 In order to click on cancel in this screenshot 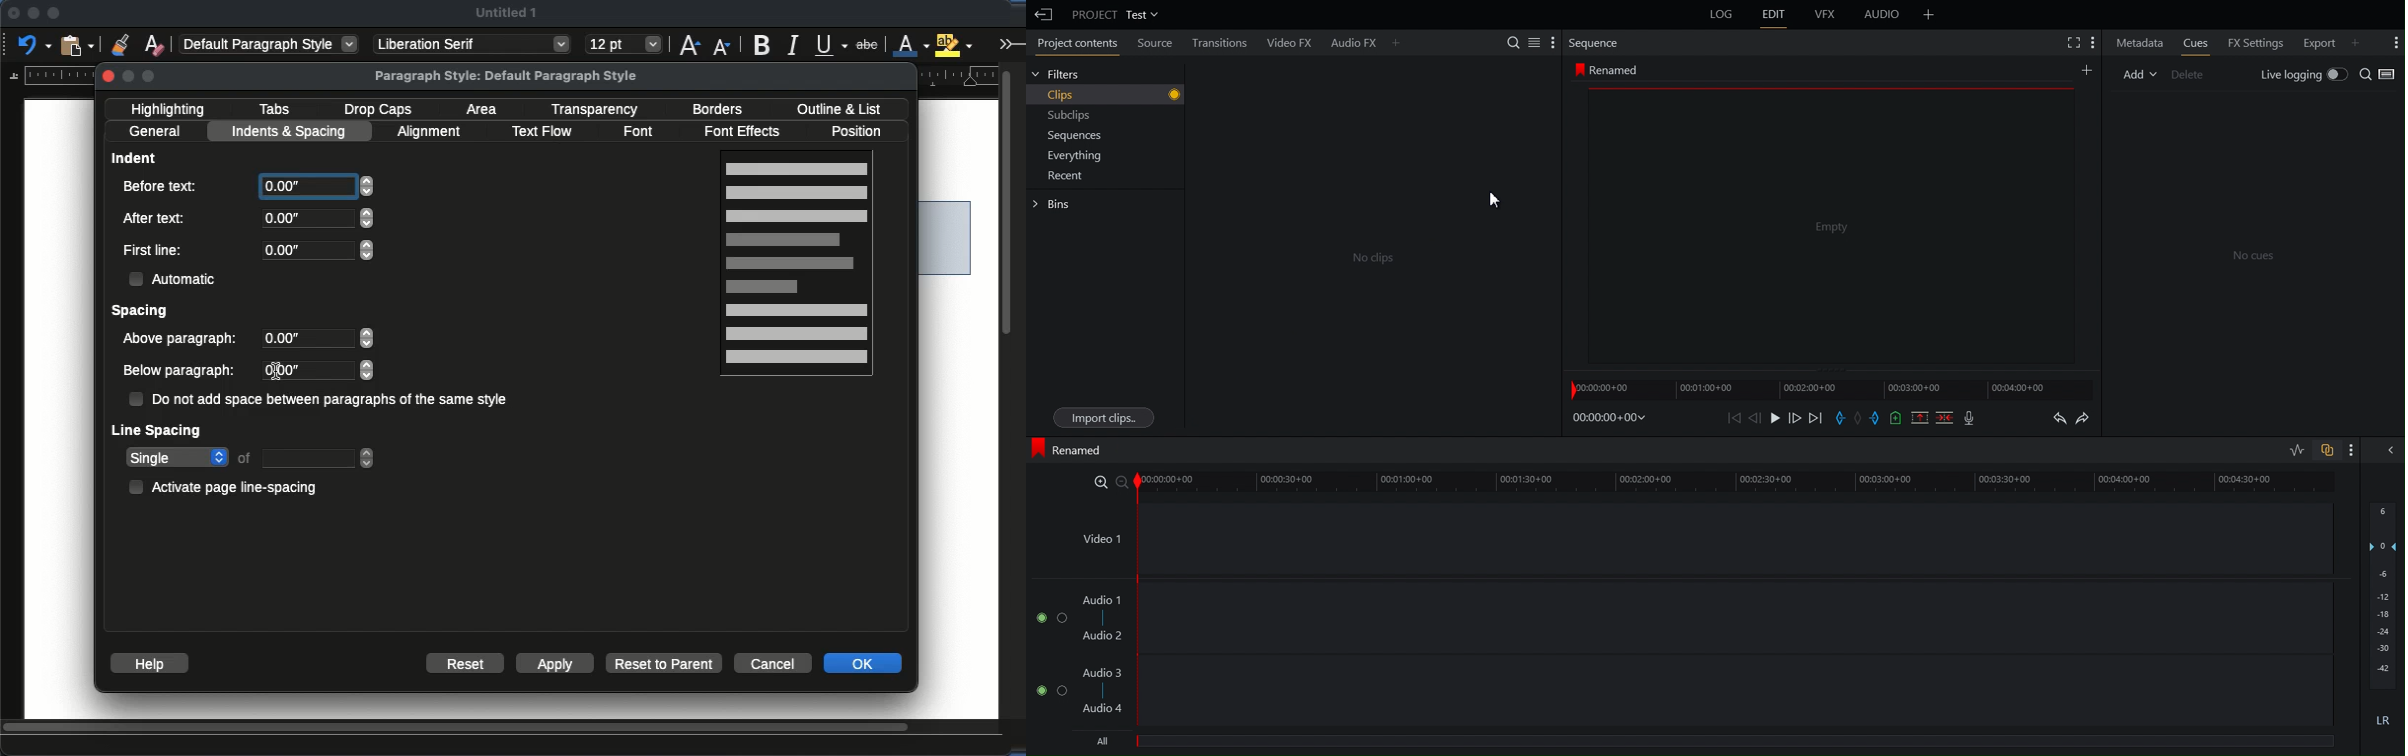, I will do `click(773, 661)`.